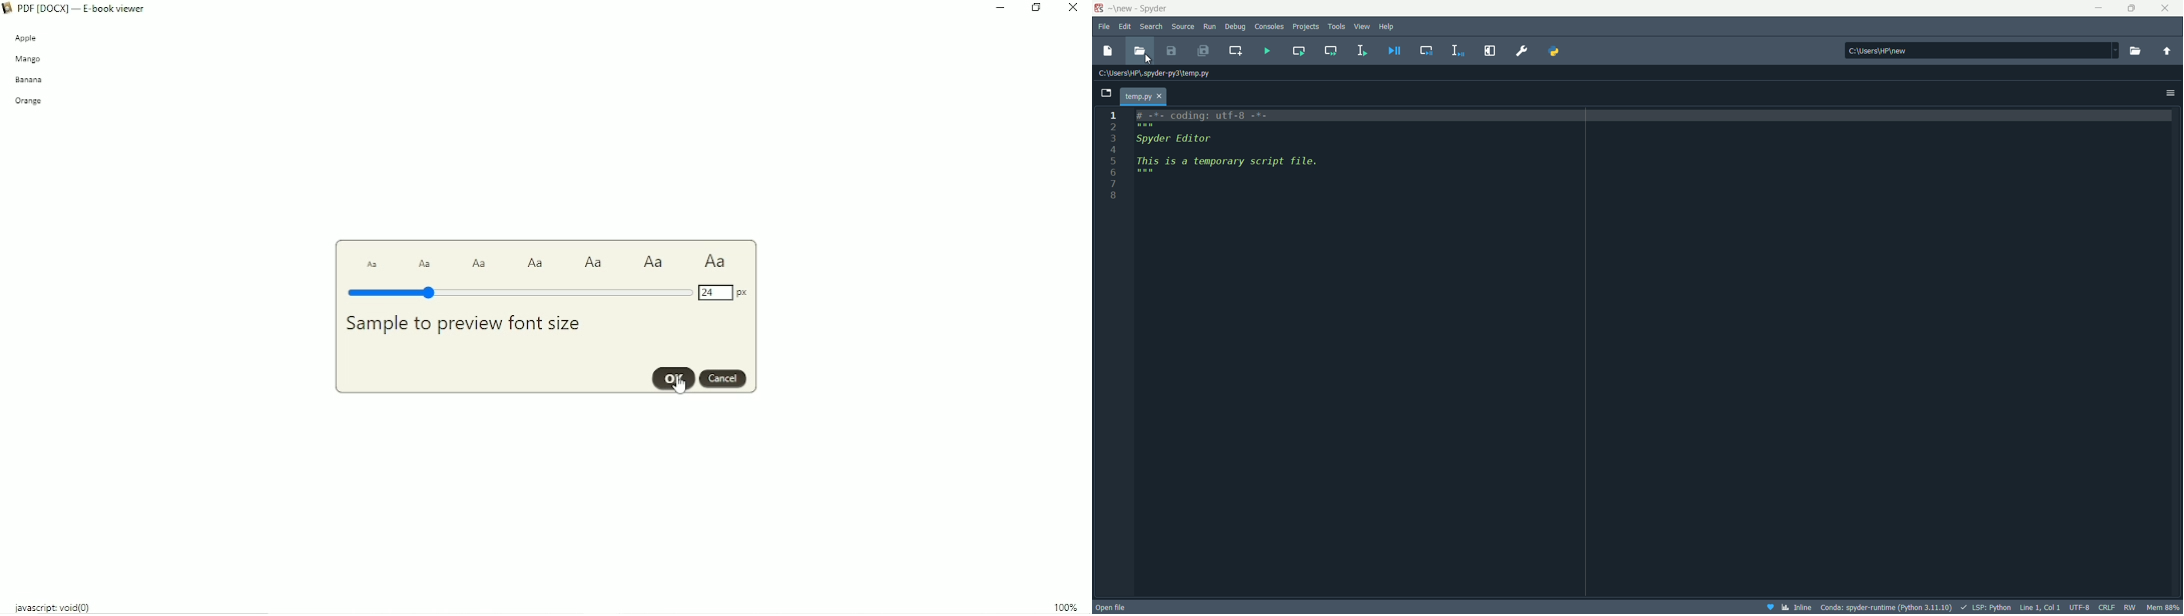 The height and width of the screenshot is (616, 2184). Describe the element at coordinates (520, 293) in the screenshot. I see `Font size 12` at that location.